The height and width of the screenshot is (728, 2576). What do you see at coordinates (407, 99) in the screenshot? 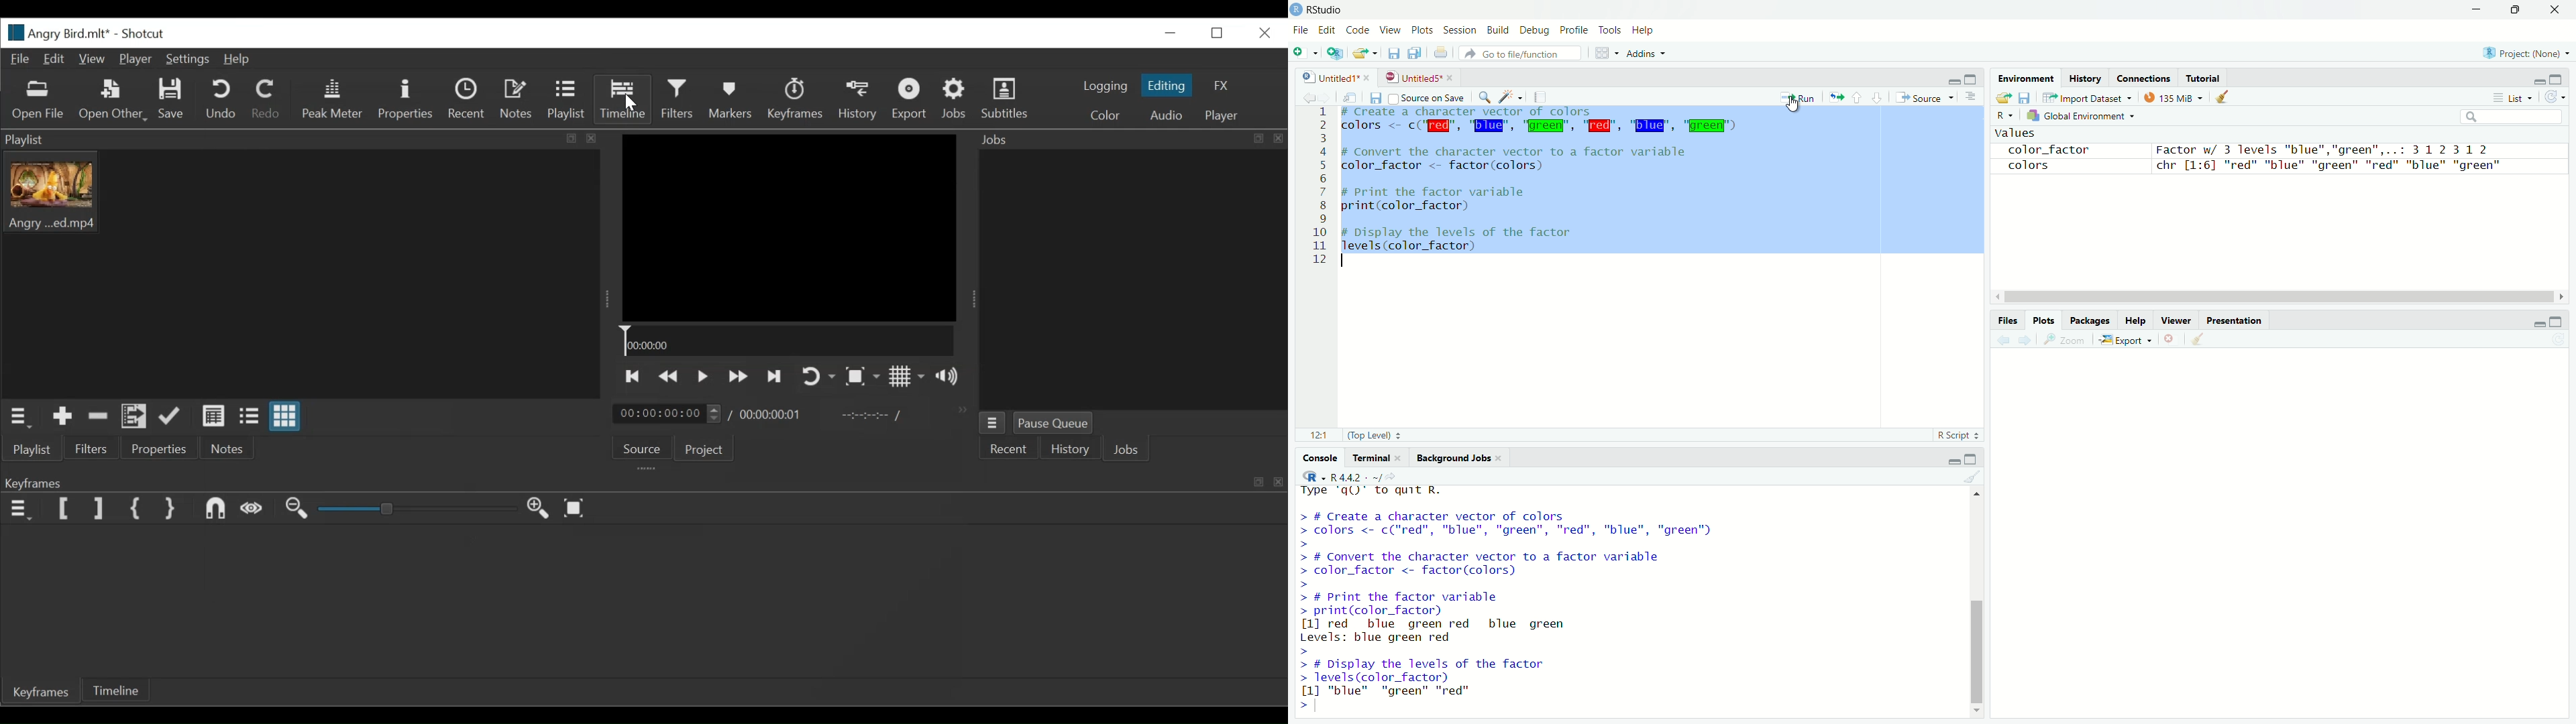
I see `Properties` at bounding box center [407, 99].